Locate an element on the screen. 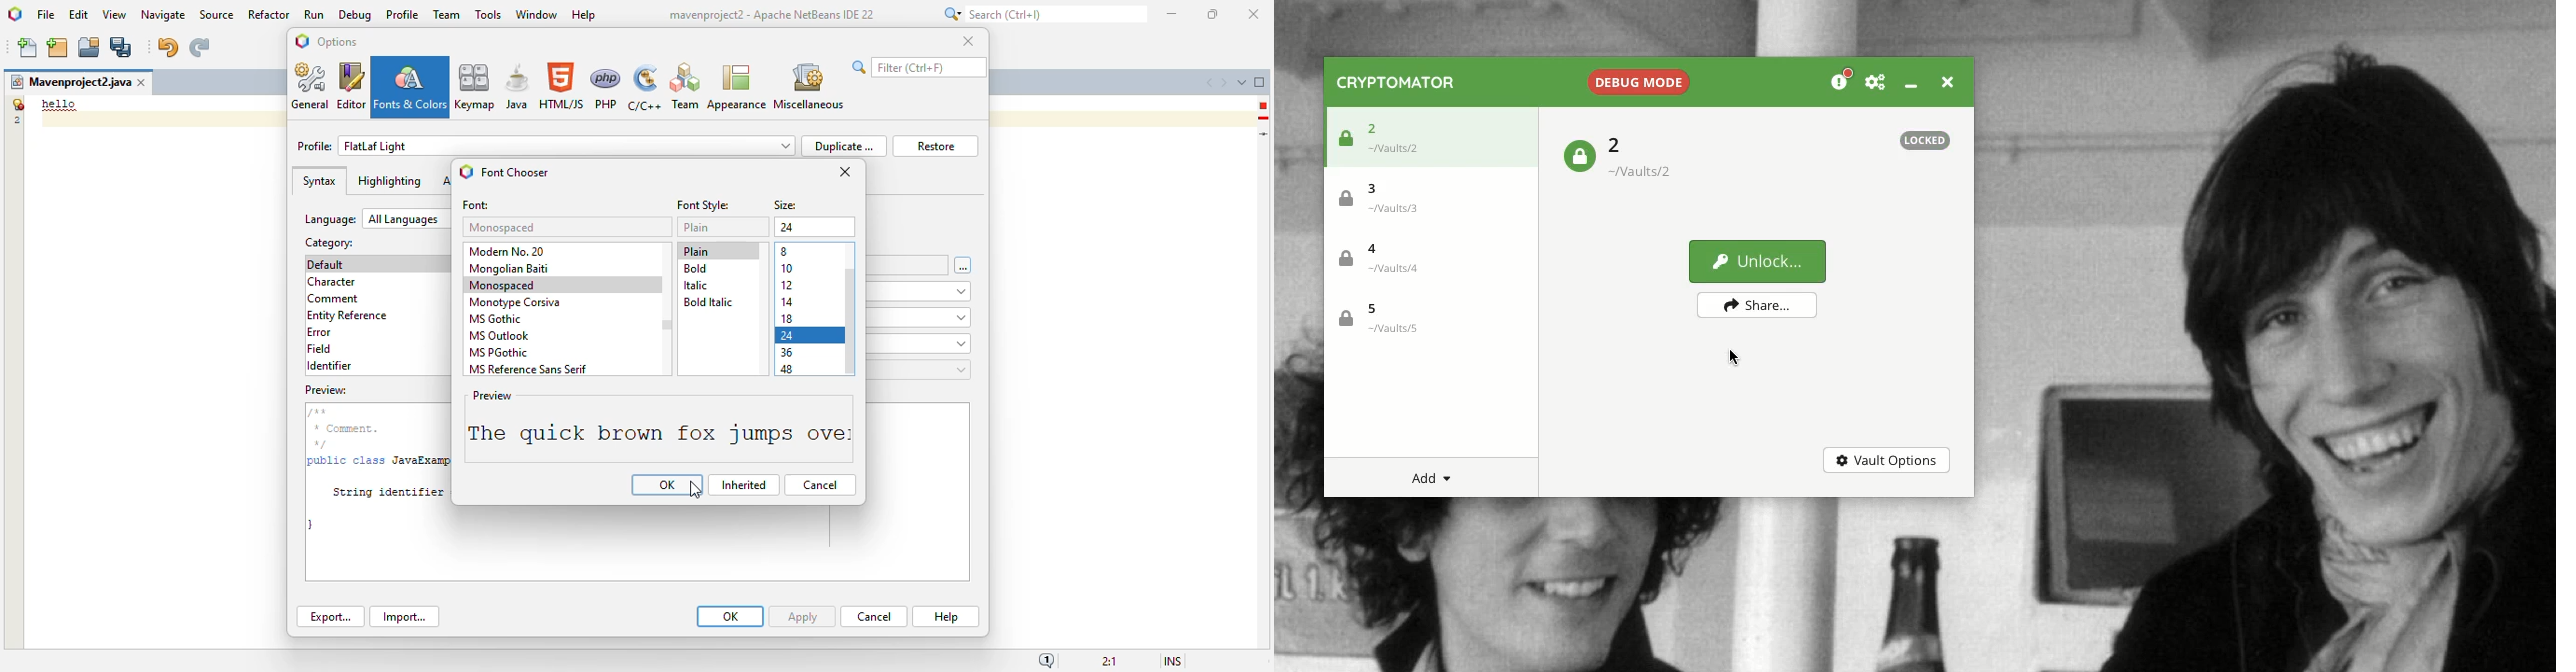 The image size is (2576, 672). help is located at coordinates (947, 617).